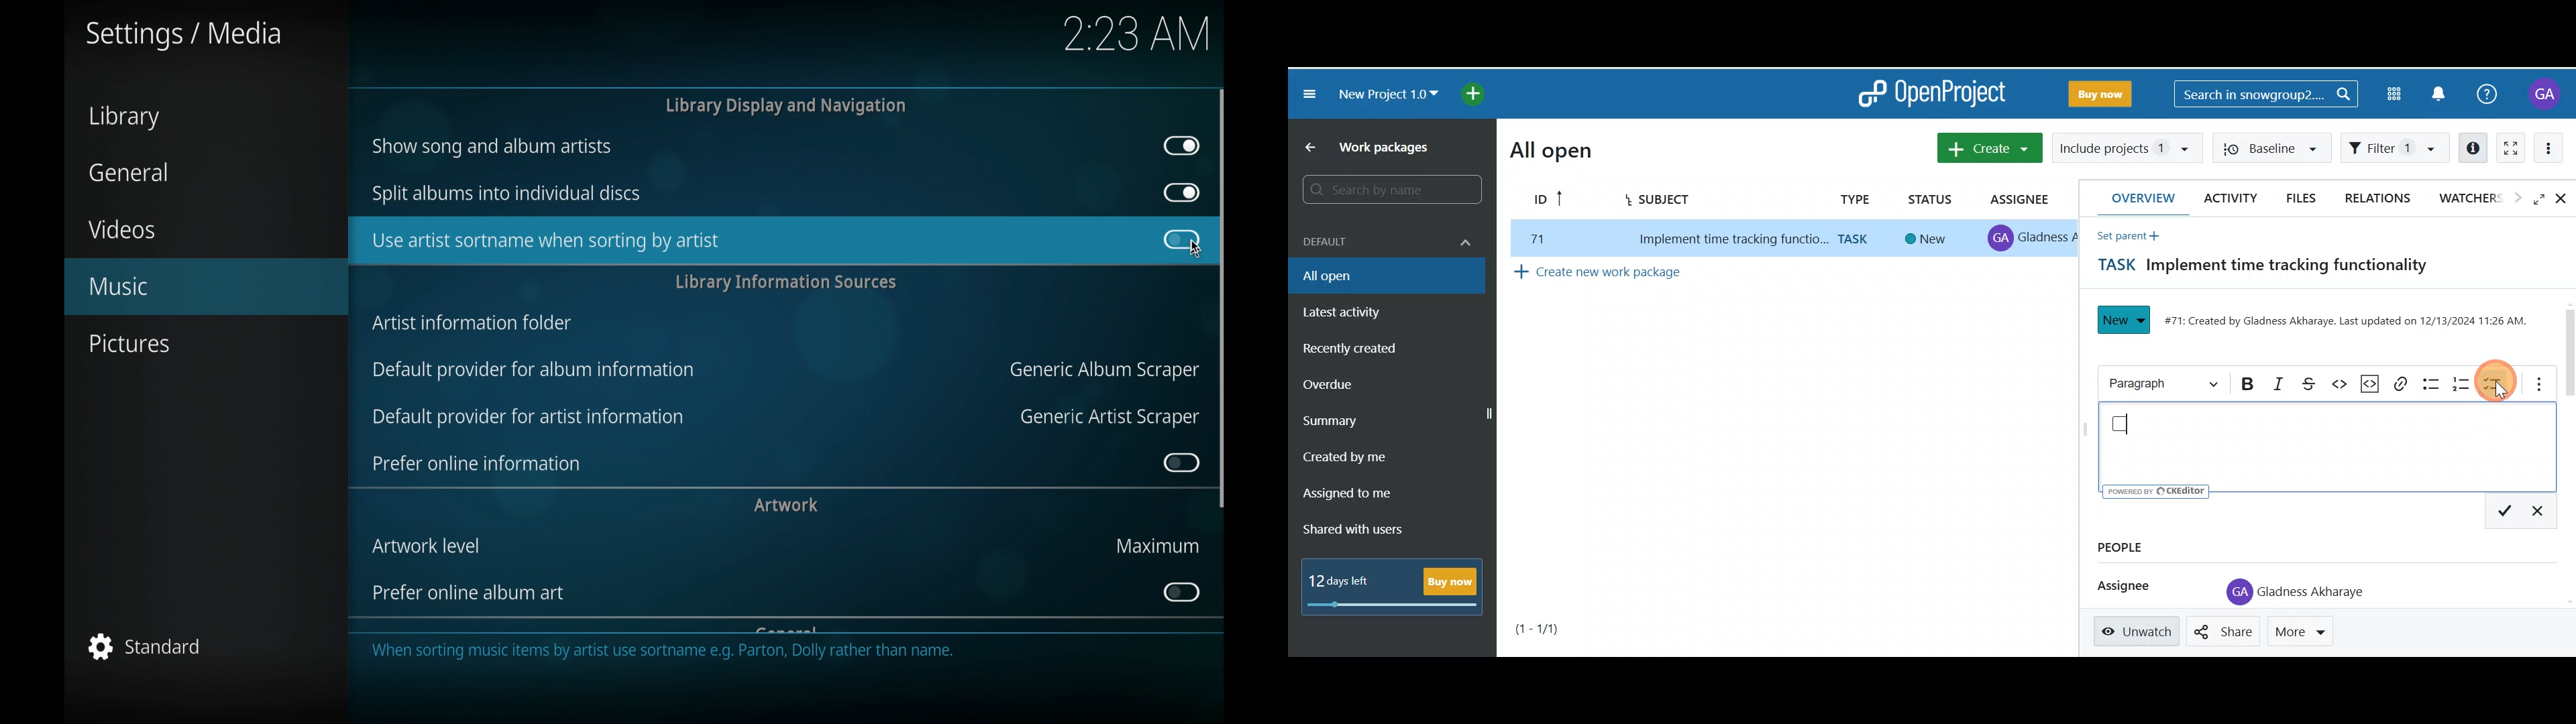 The width and height of the screenshot is (2576, 728). Describe the element at coordinates (1191, 249) in the screenshot. I see `cursor` at that location.